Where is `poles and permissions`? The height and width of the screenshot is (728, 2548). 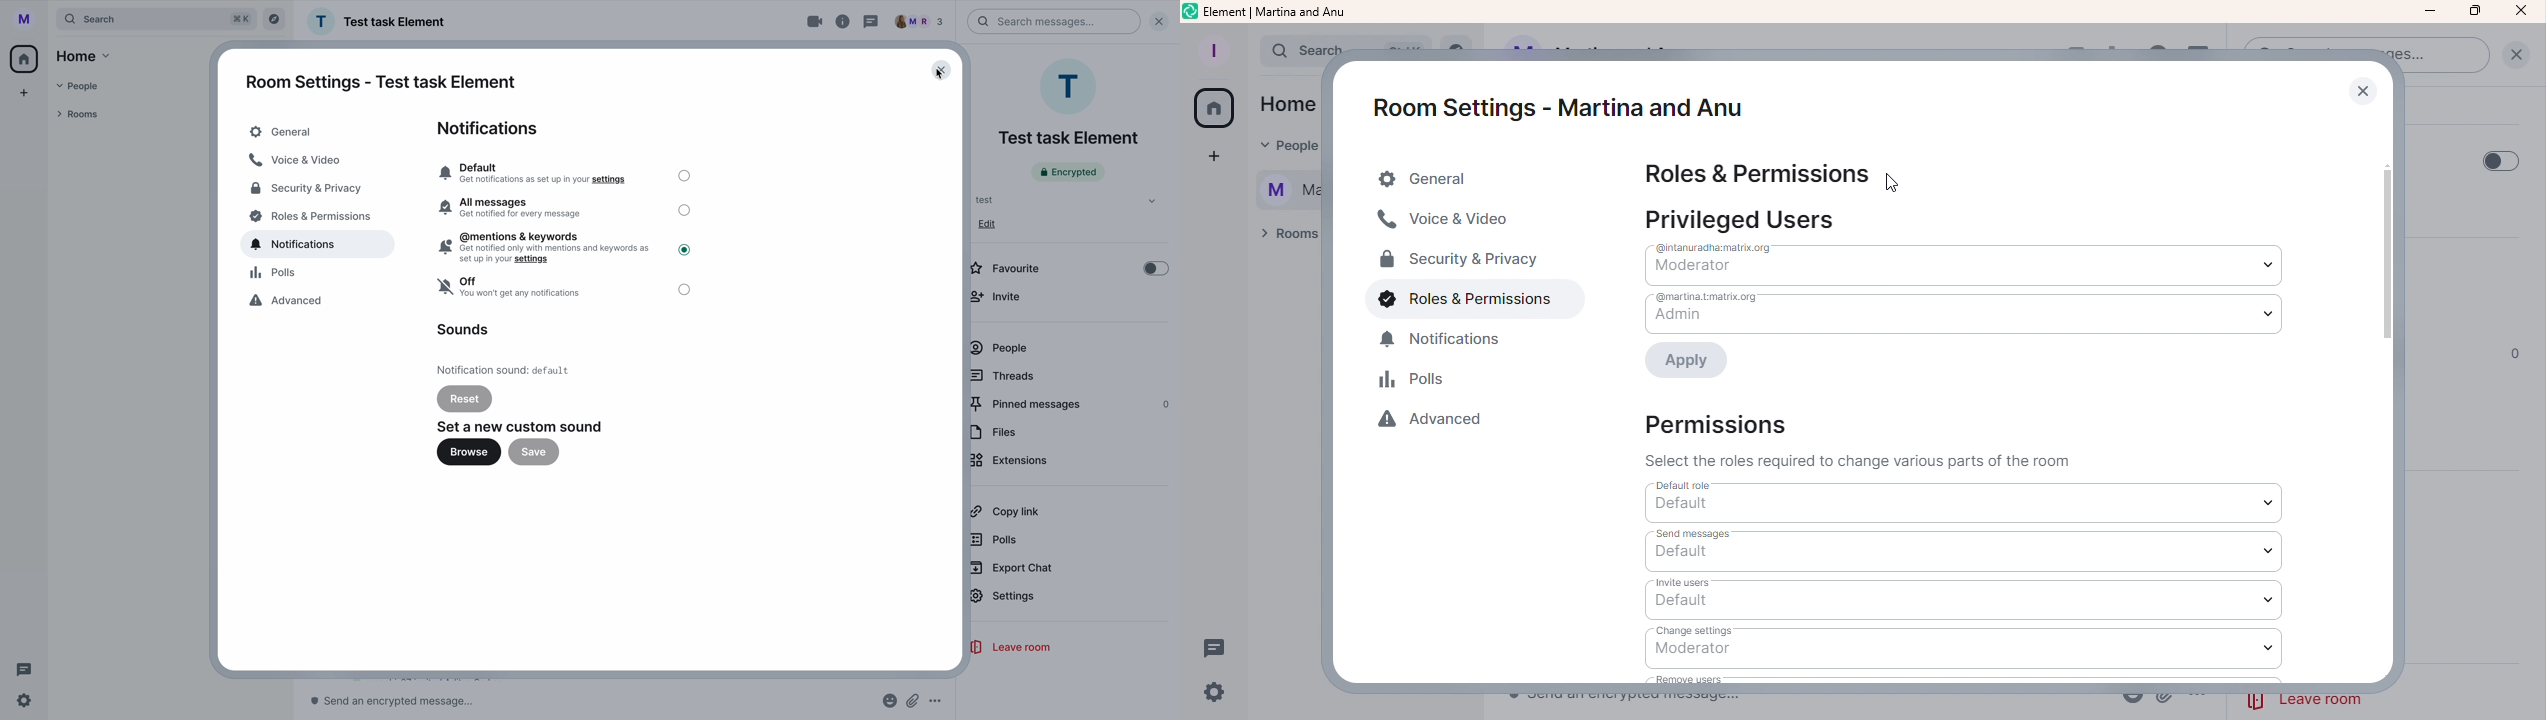
poles and permissions is located at coordinates (312, 218).